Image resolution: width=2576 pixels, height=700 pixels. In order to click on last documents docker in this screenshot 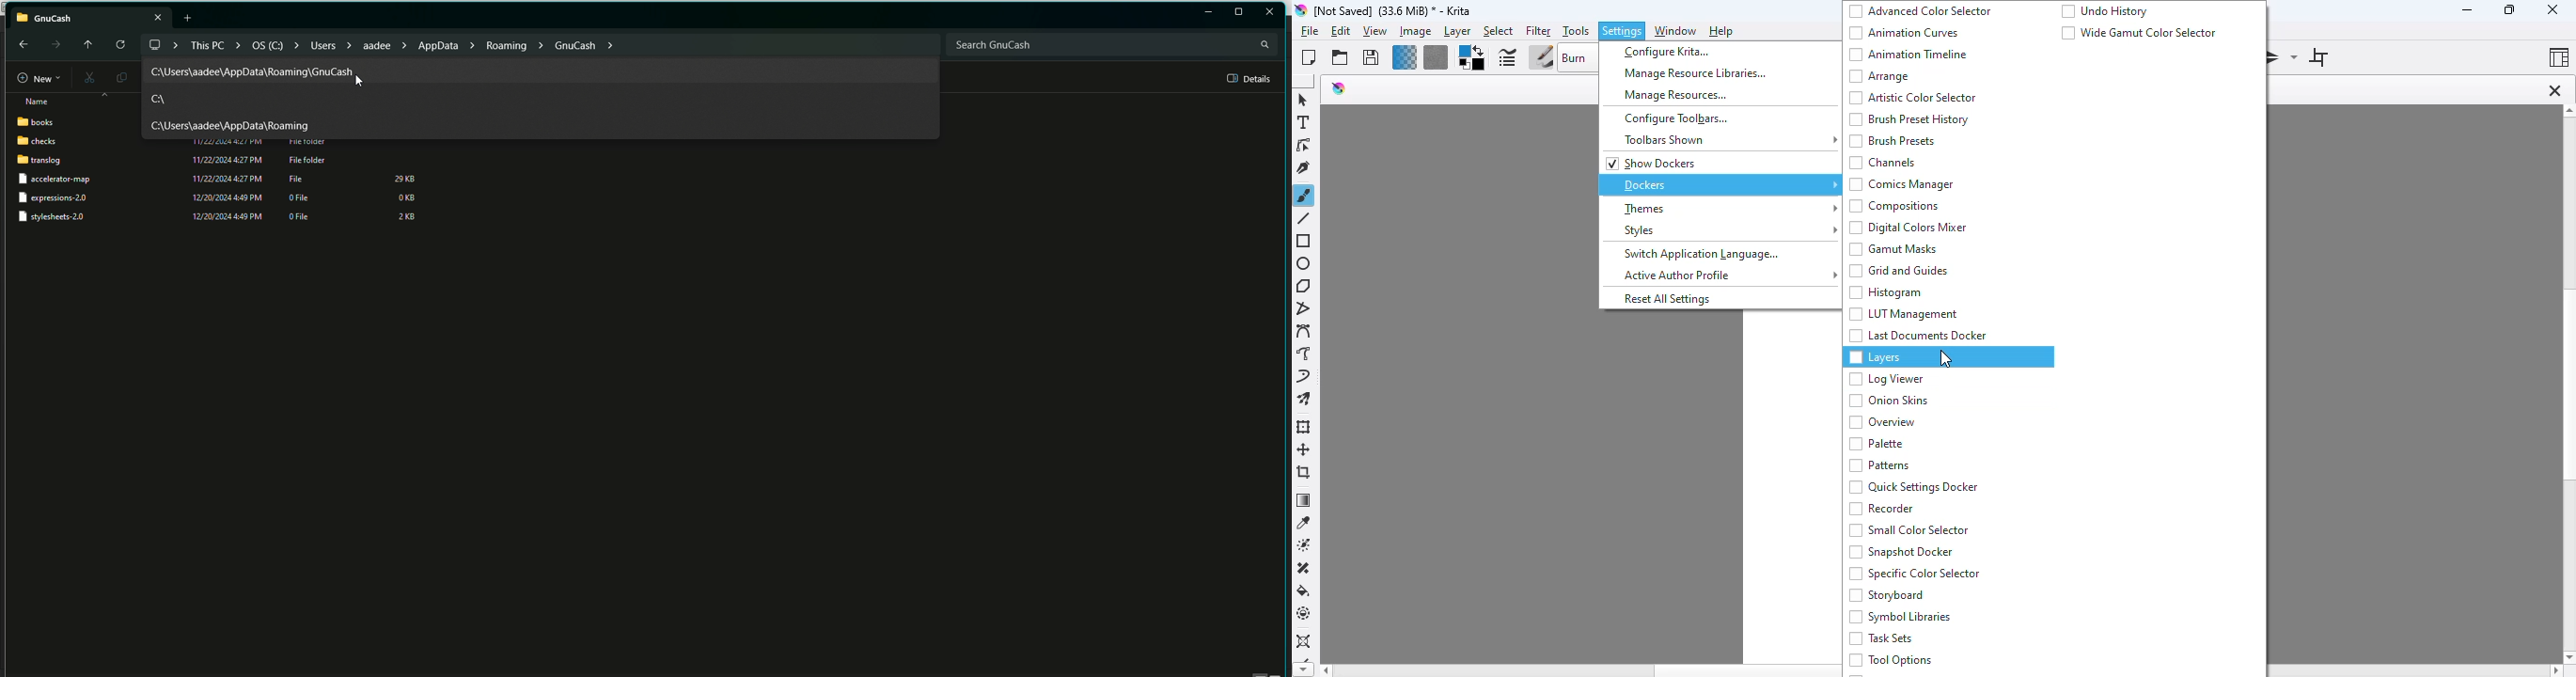, I will do `click(1918, 336)`.